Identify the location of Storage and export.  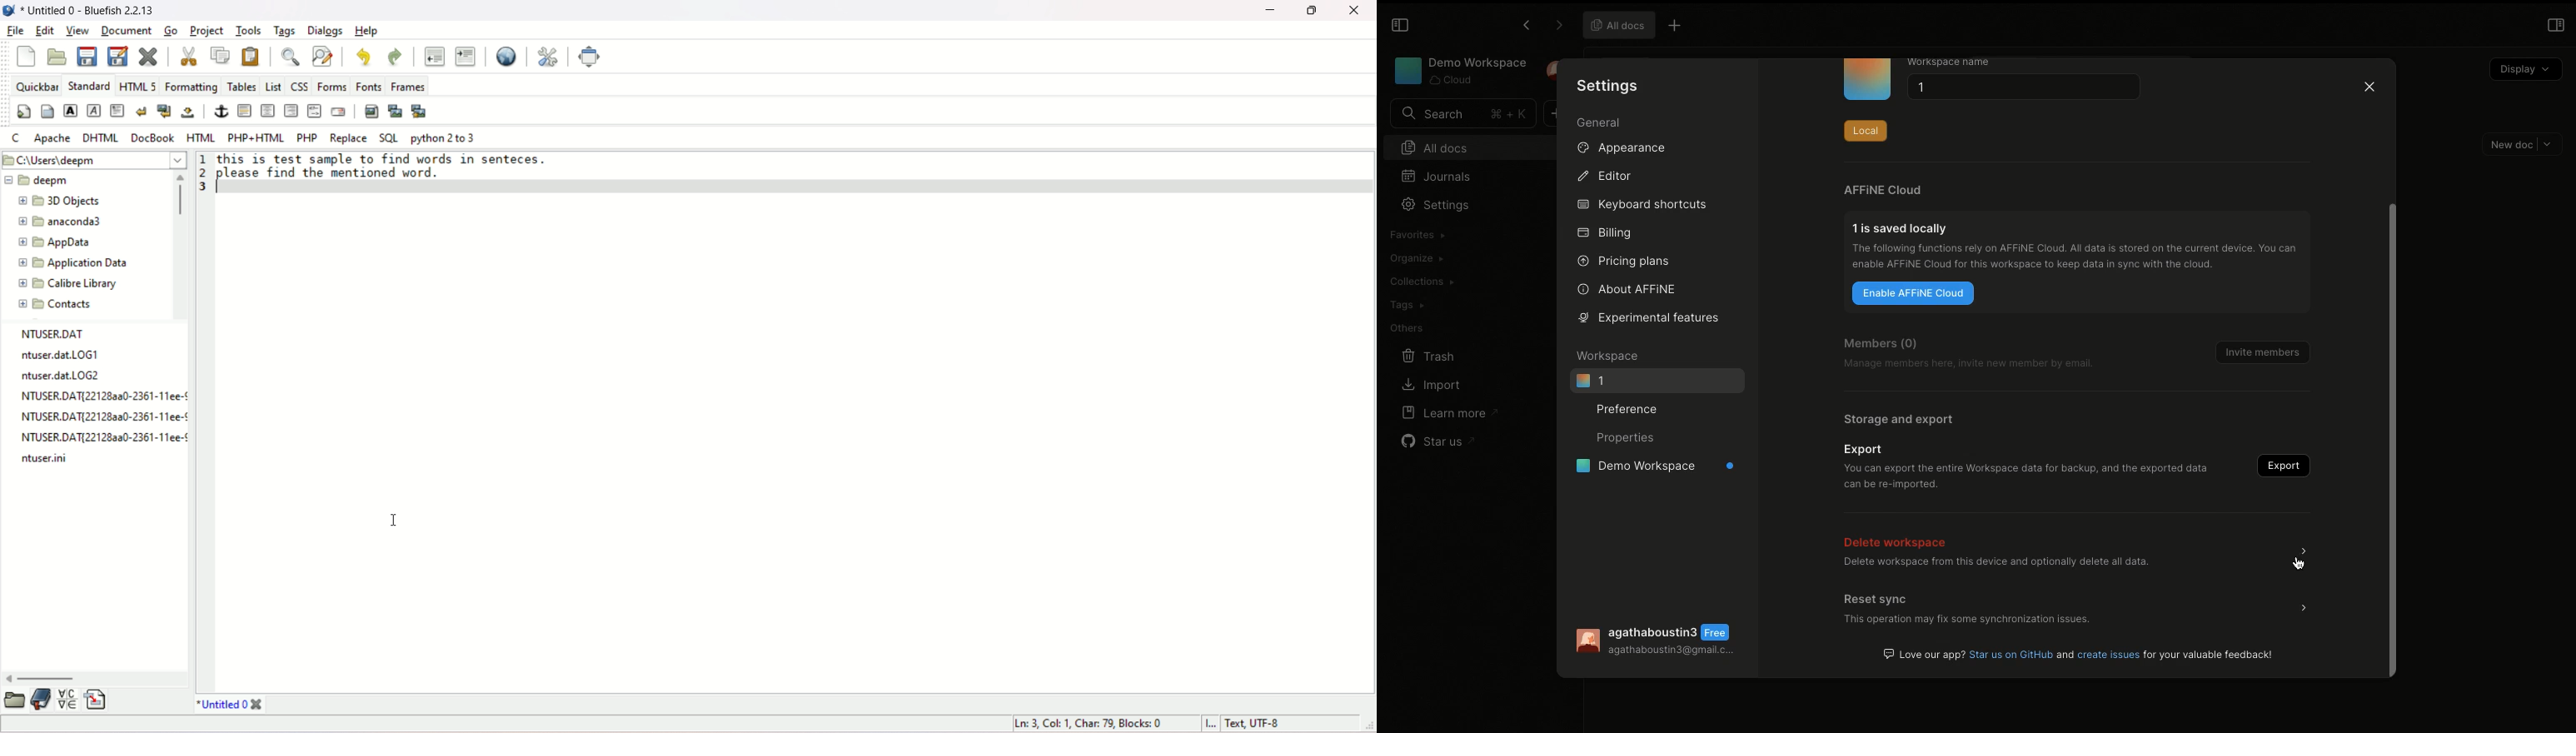
(1900, 419).